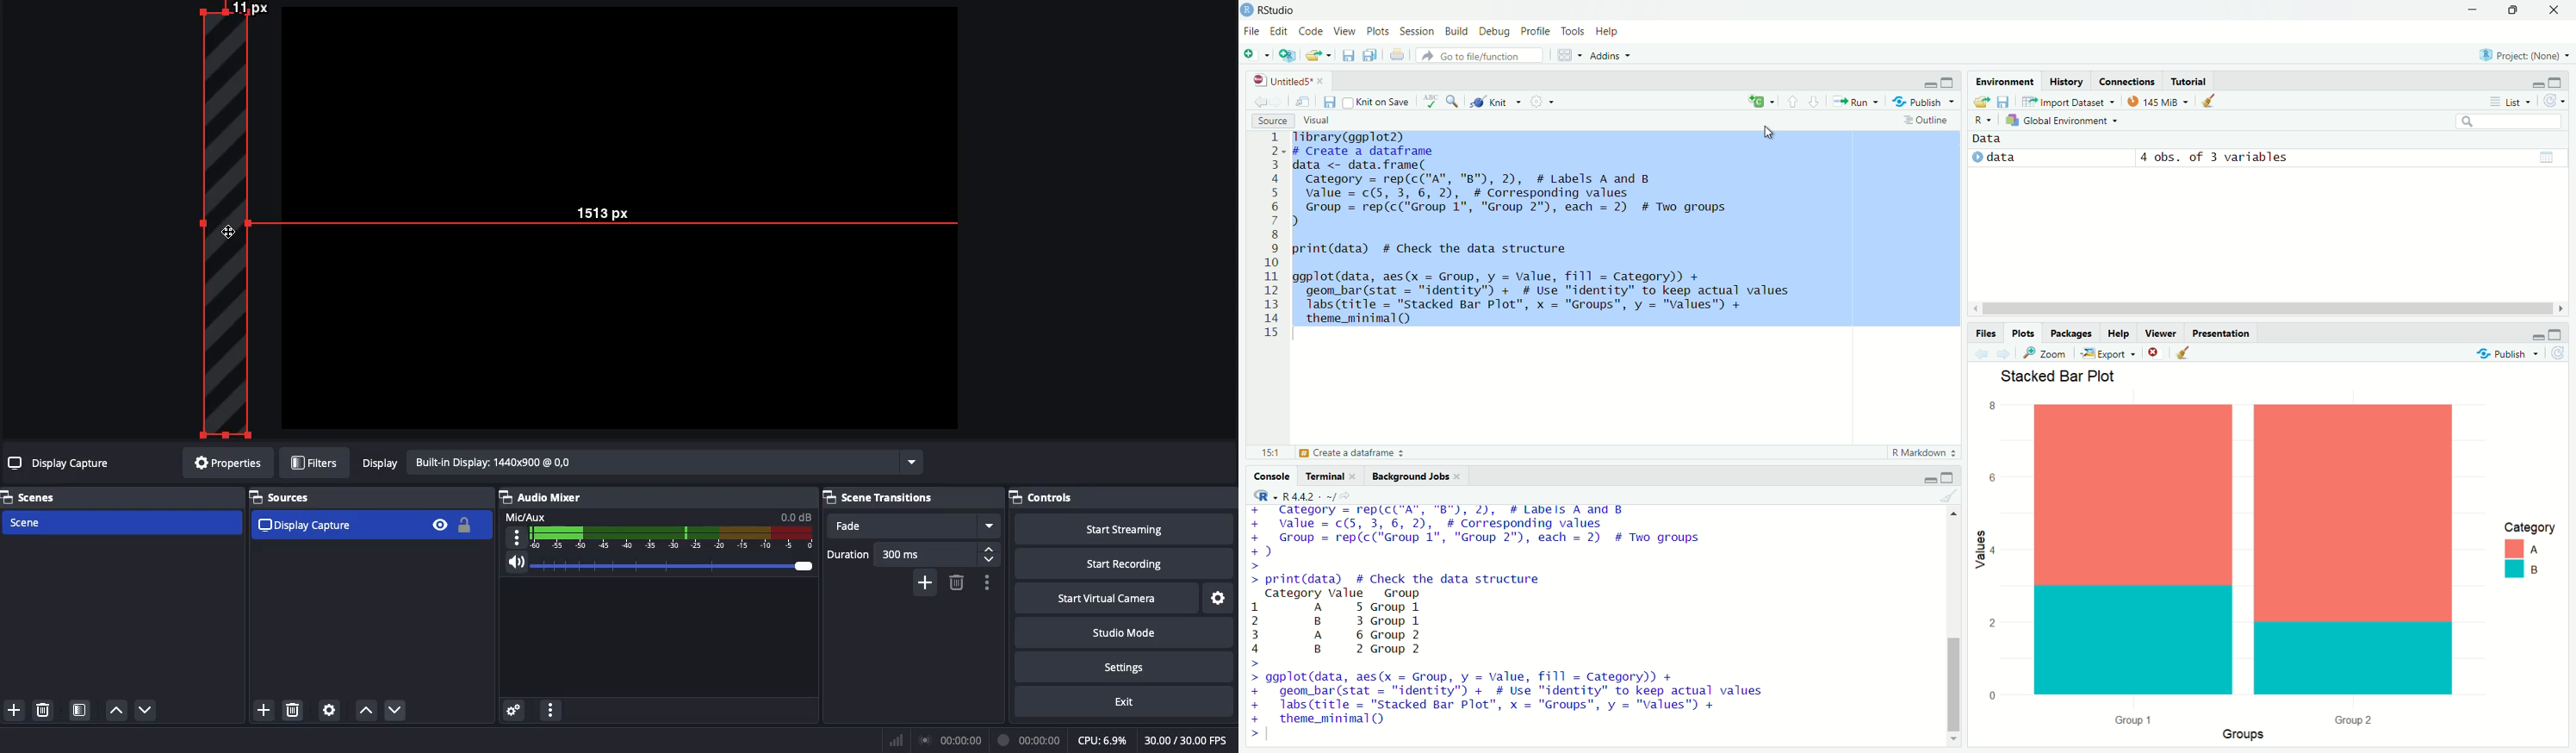 The width and height of the screenshot is (2576, 756). What do you see at coordinates (1429, 100) in the screenshot?
I see `Spell check` at bounding box center [1429, 100].